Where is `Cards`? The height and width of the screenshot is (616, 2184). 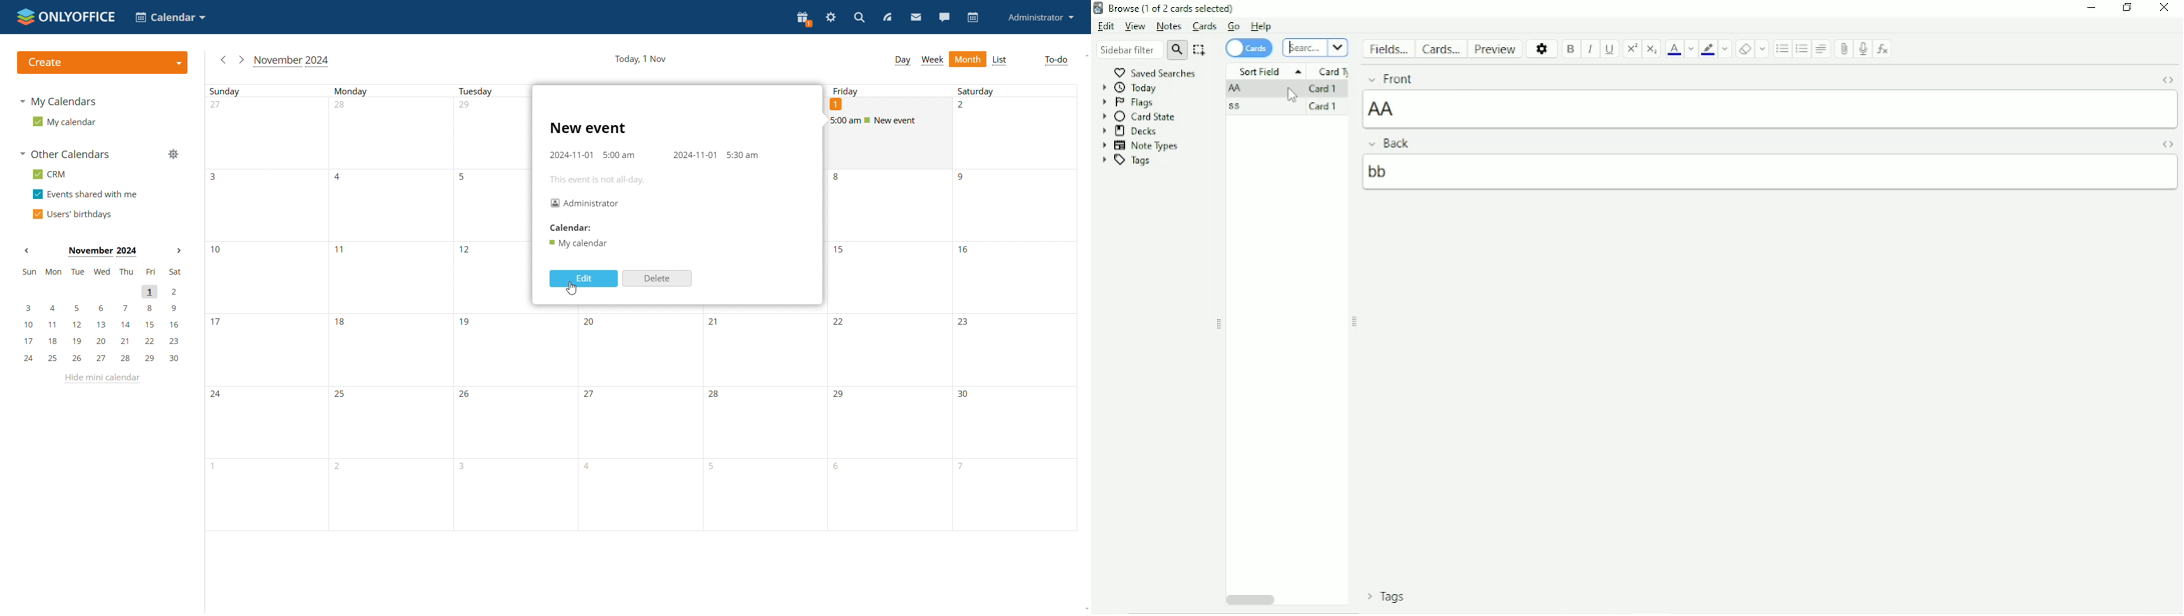
Cards is located at coordinates (1249, 48).